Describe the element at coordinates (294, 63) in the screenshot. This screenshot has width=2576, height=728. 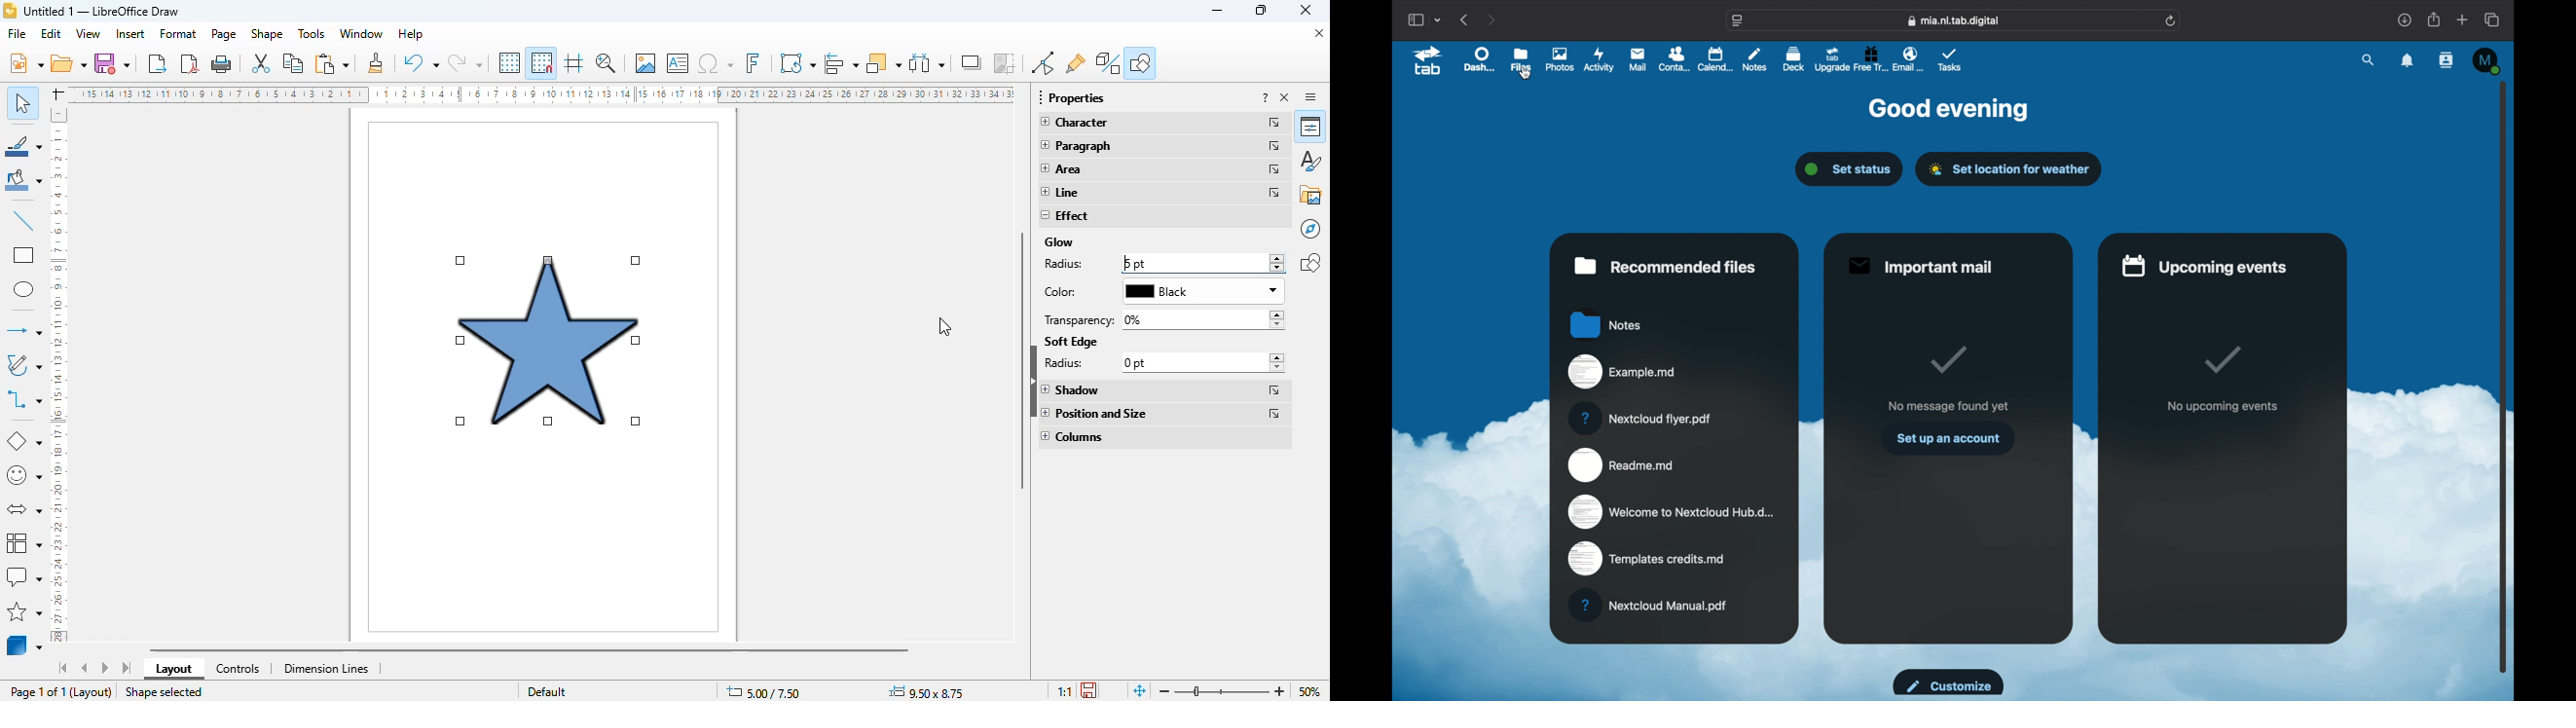
I see `copy` at that location.